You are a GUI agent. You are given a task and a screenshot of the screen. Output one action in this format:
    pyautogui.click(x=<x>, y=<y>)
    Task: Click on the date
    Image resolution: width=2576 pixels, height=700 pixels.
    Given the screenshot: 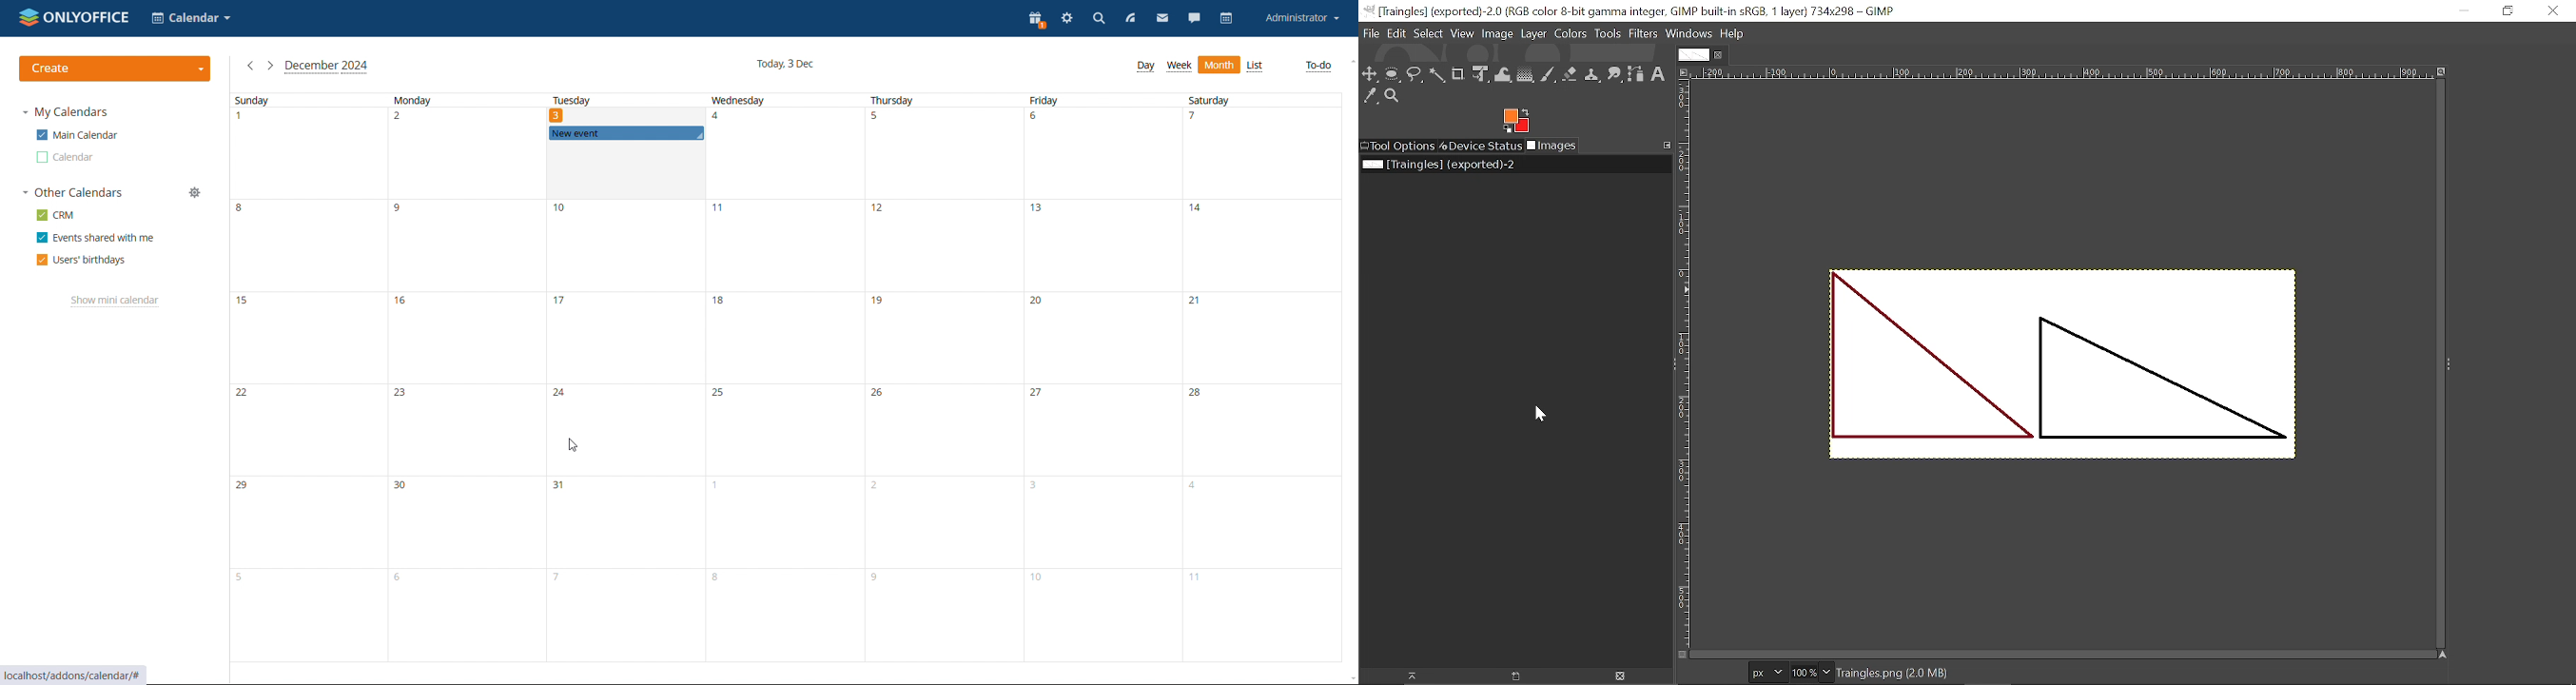 What is the action you would take?
    pyautogui.click(x=789, y=521)
    